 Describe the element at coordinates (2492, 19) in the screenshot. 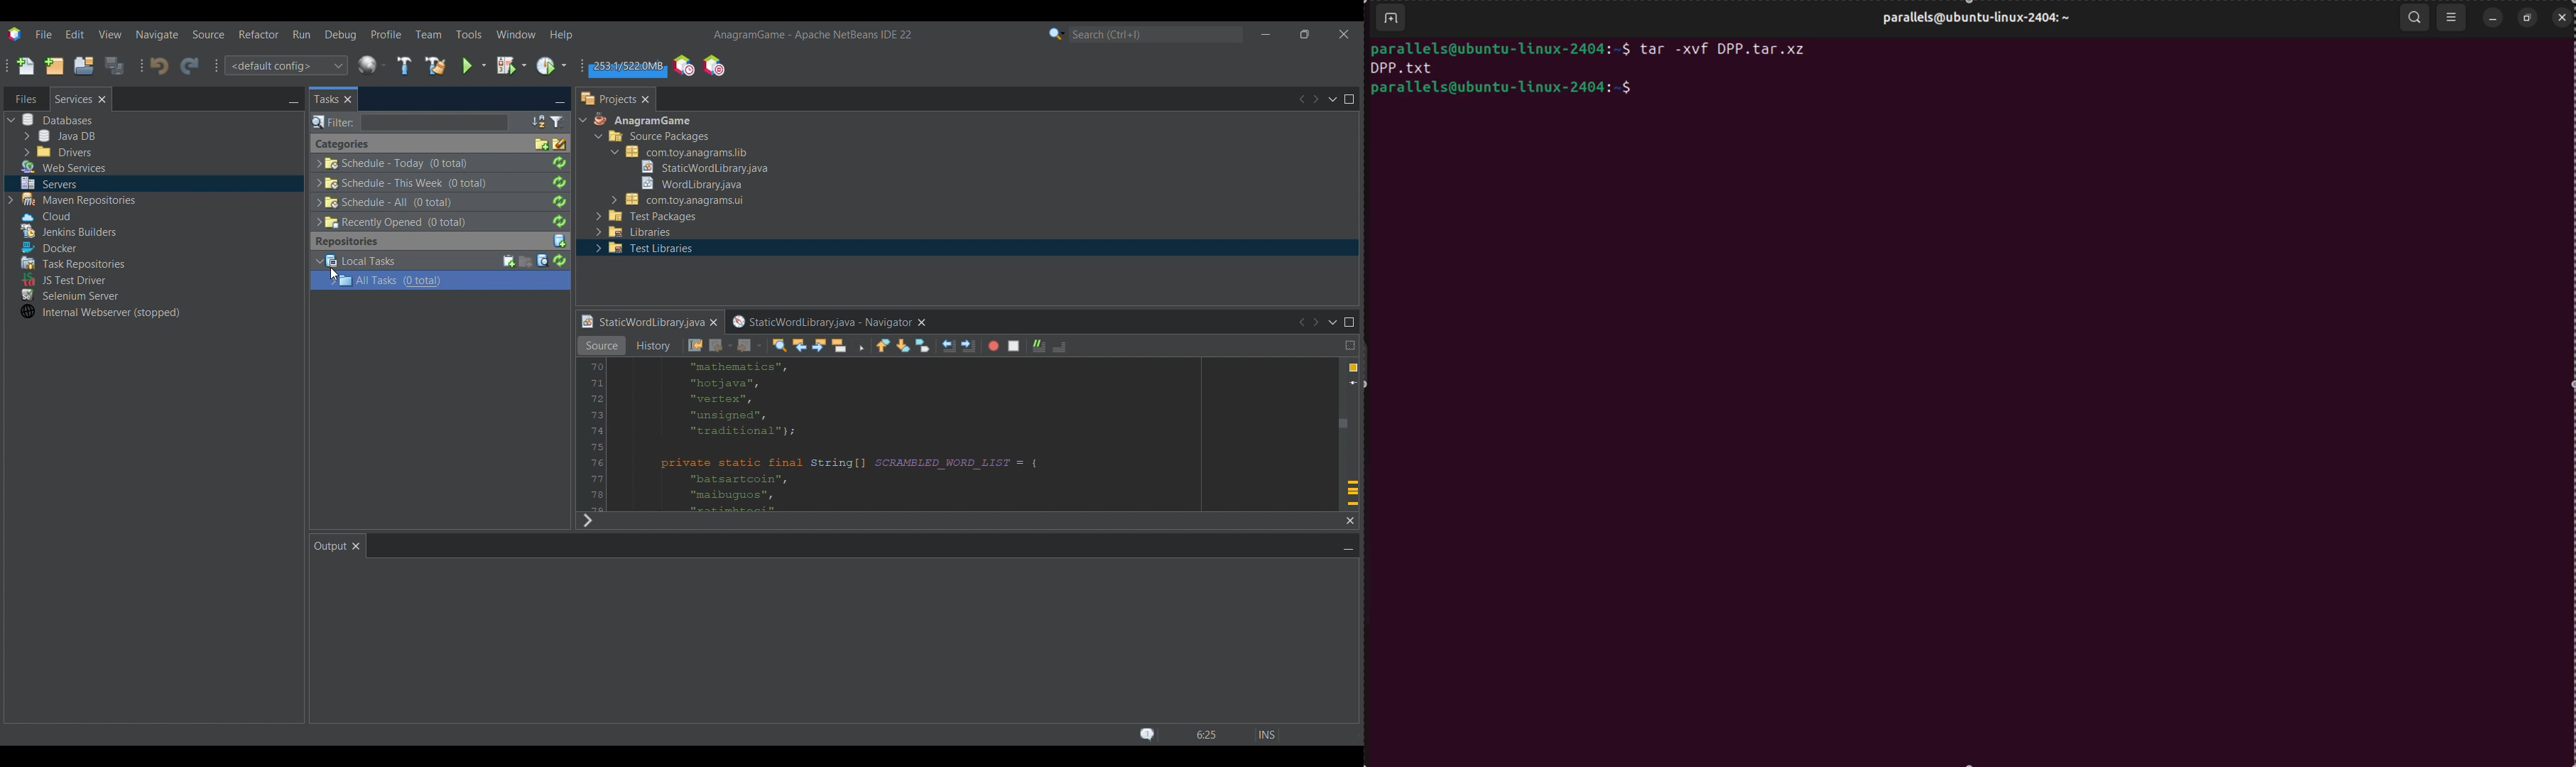

I see `minimize` at that location.